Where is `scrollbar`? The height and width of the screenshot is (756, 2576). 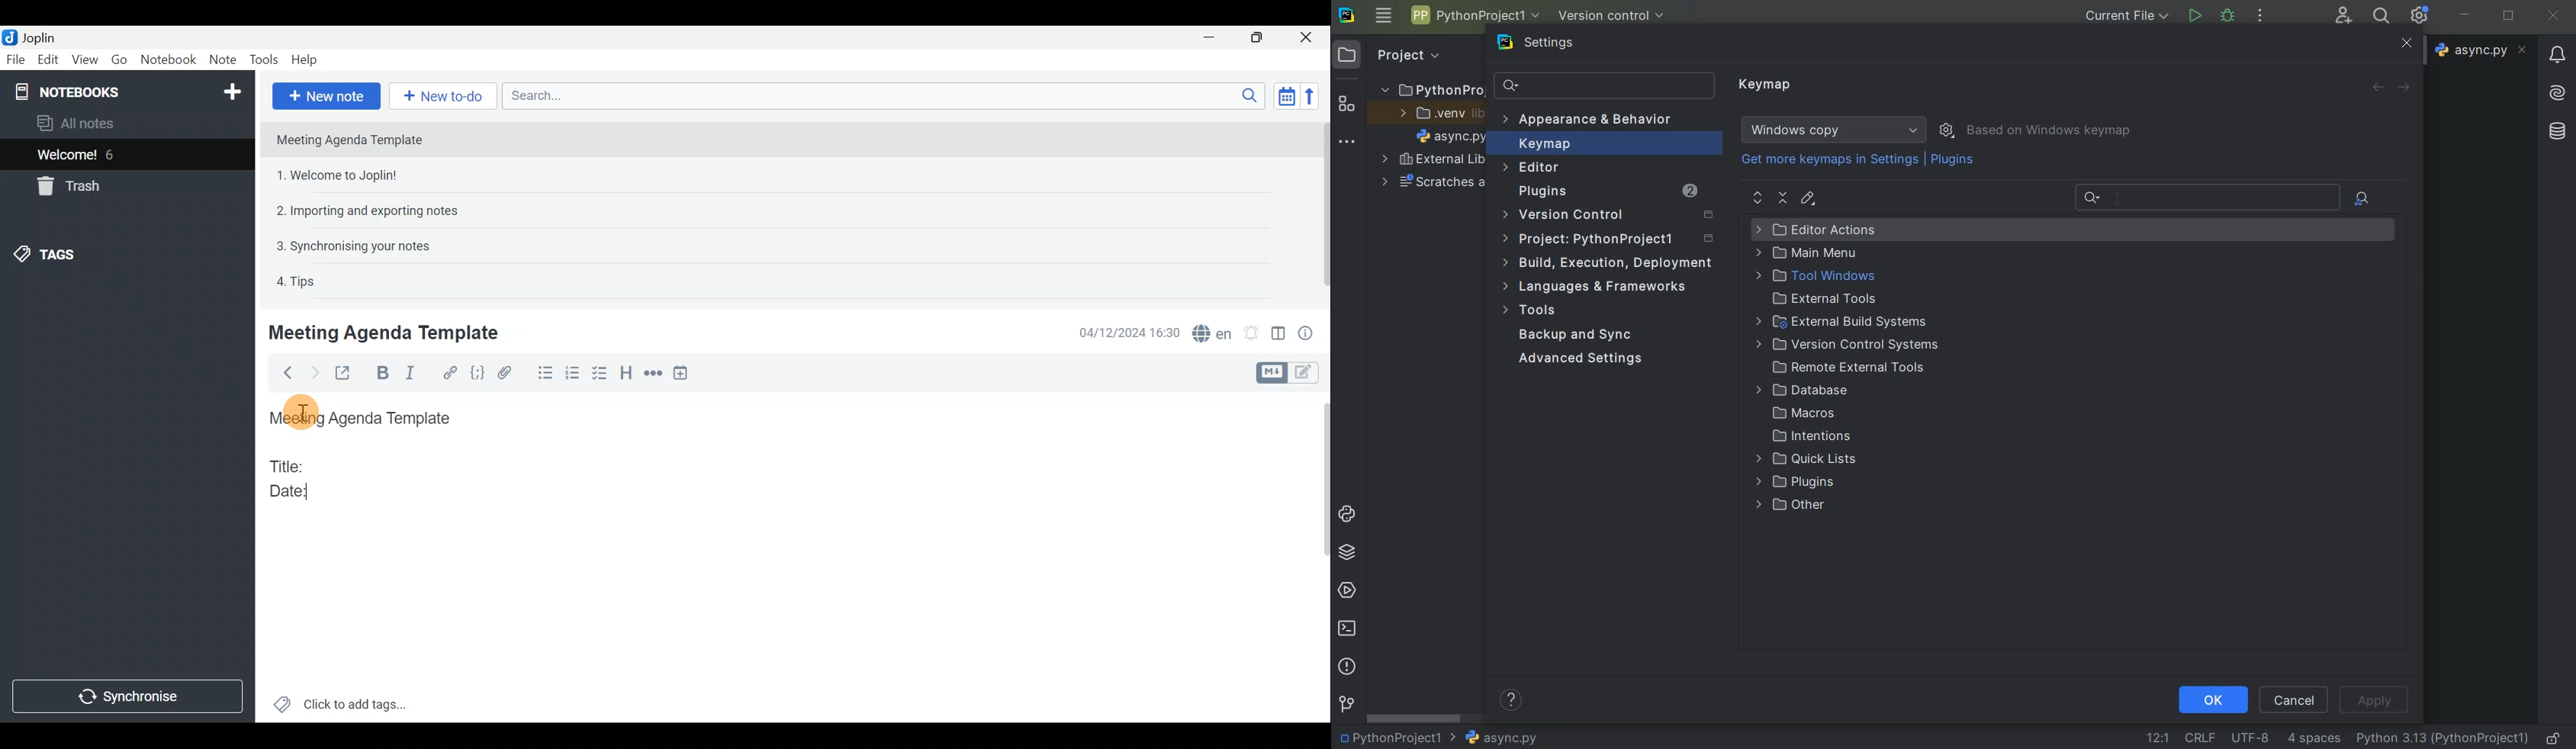
scrollbar is located at coordinates (1415, 718).